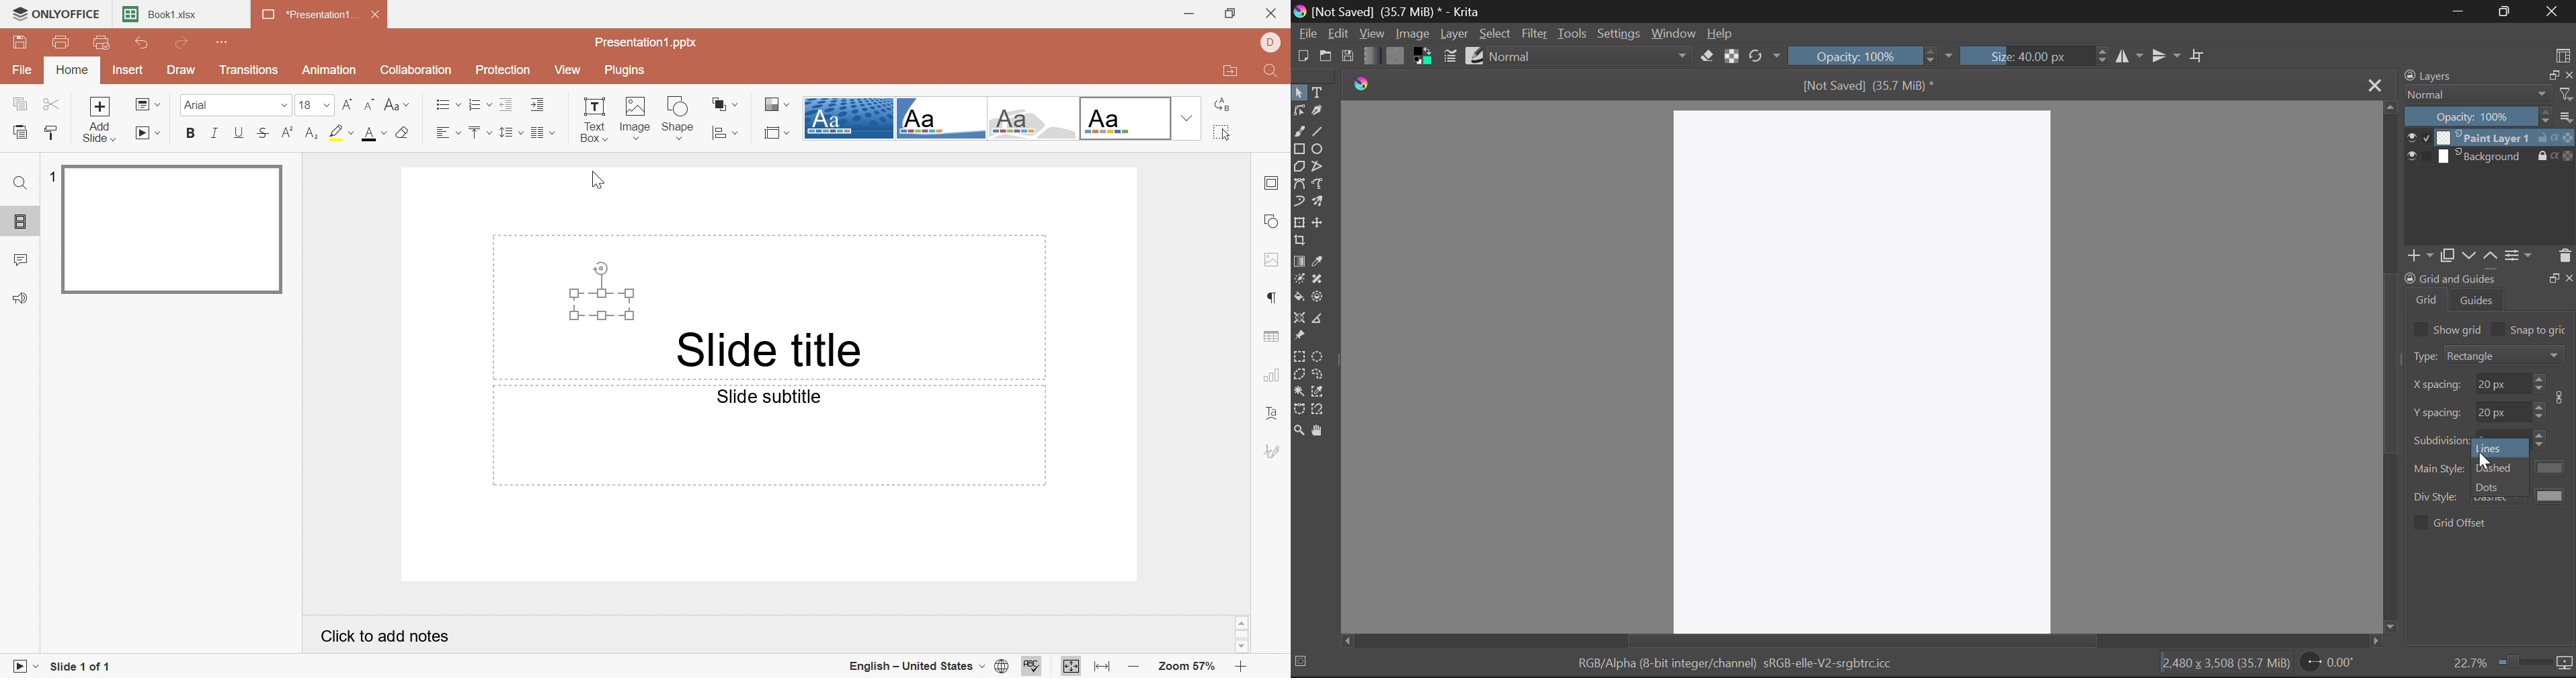 Image resolution: width=2576 pixels, height=700 pixels. I want to click on Filter, so click(1534, 35).